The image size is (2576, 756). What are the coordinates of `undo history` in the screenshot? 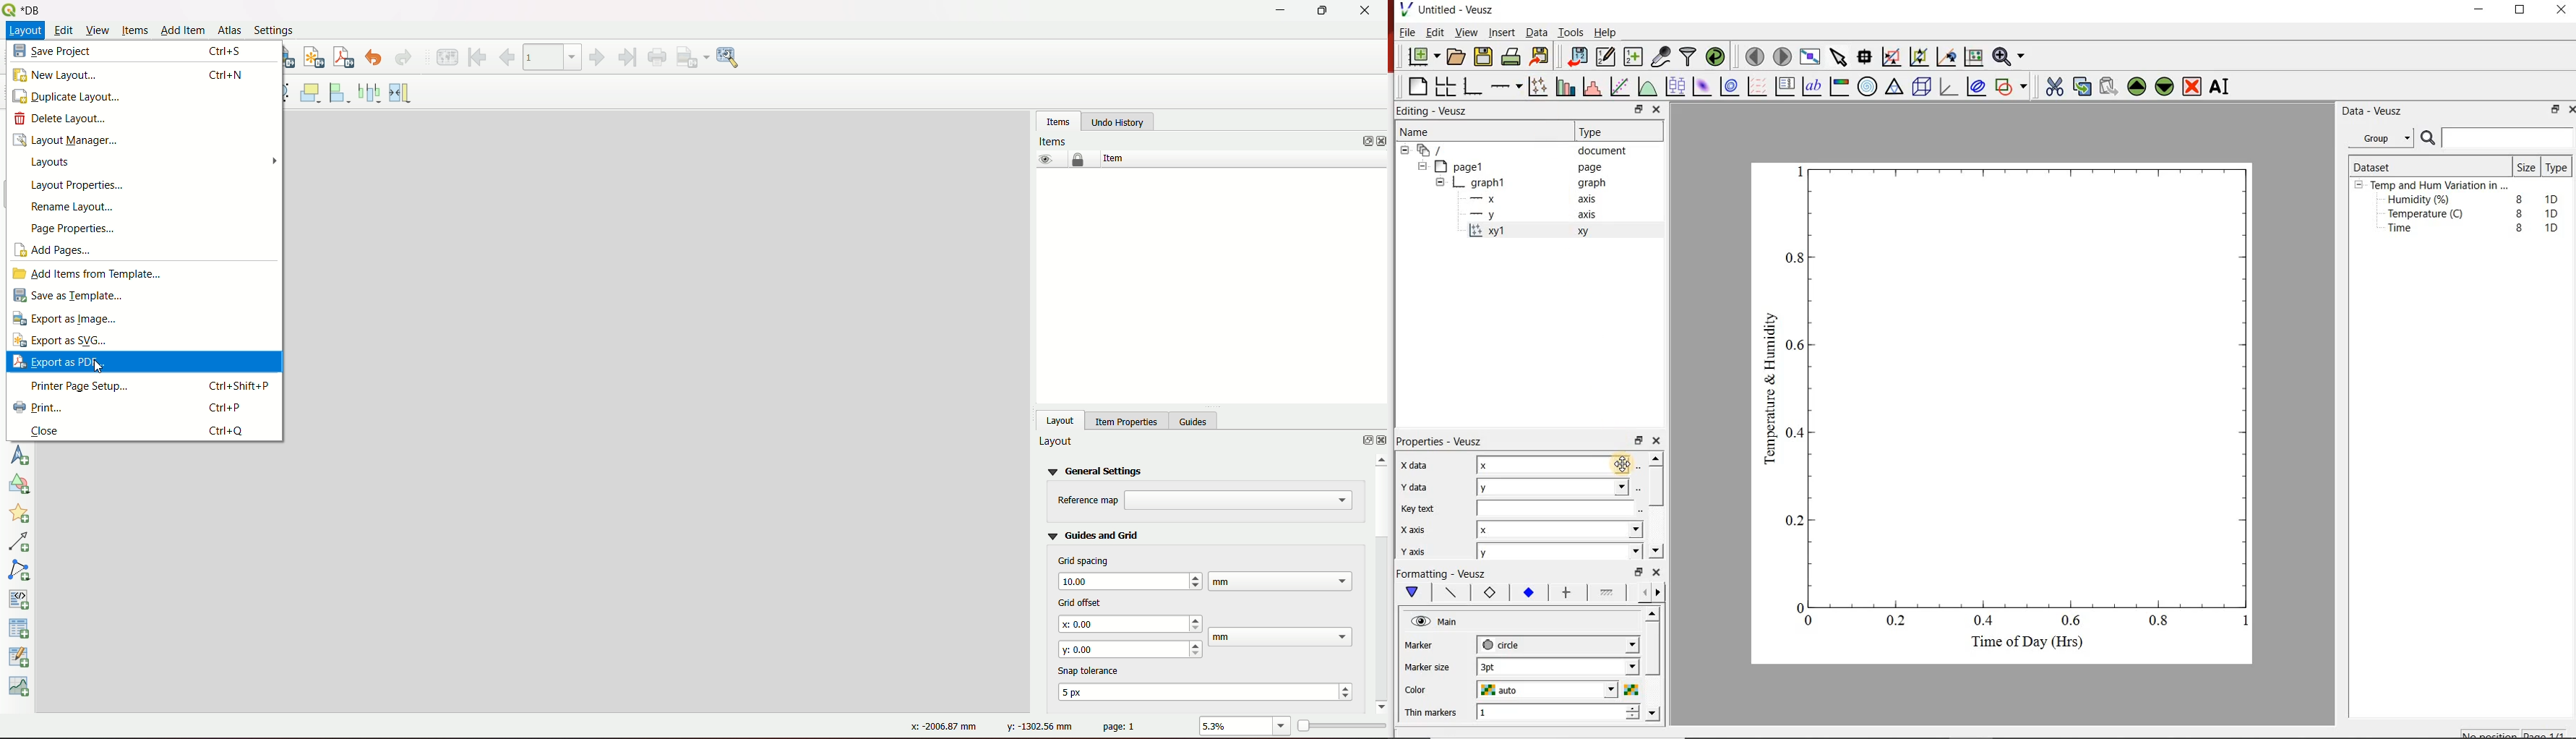 It's located at (1117, 122).